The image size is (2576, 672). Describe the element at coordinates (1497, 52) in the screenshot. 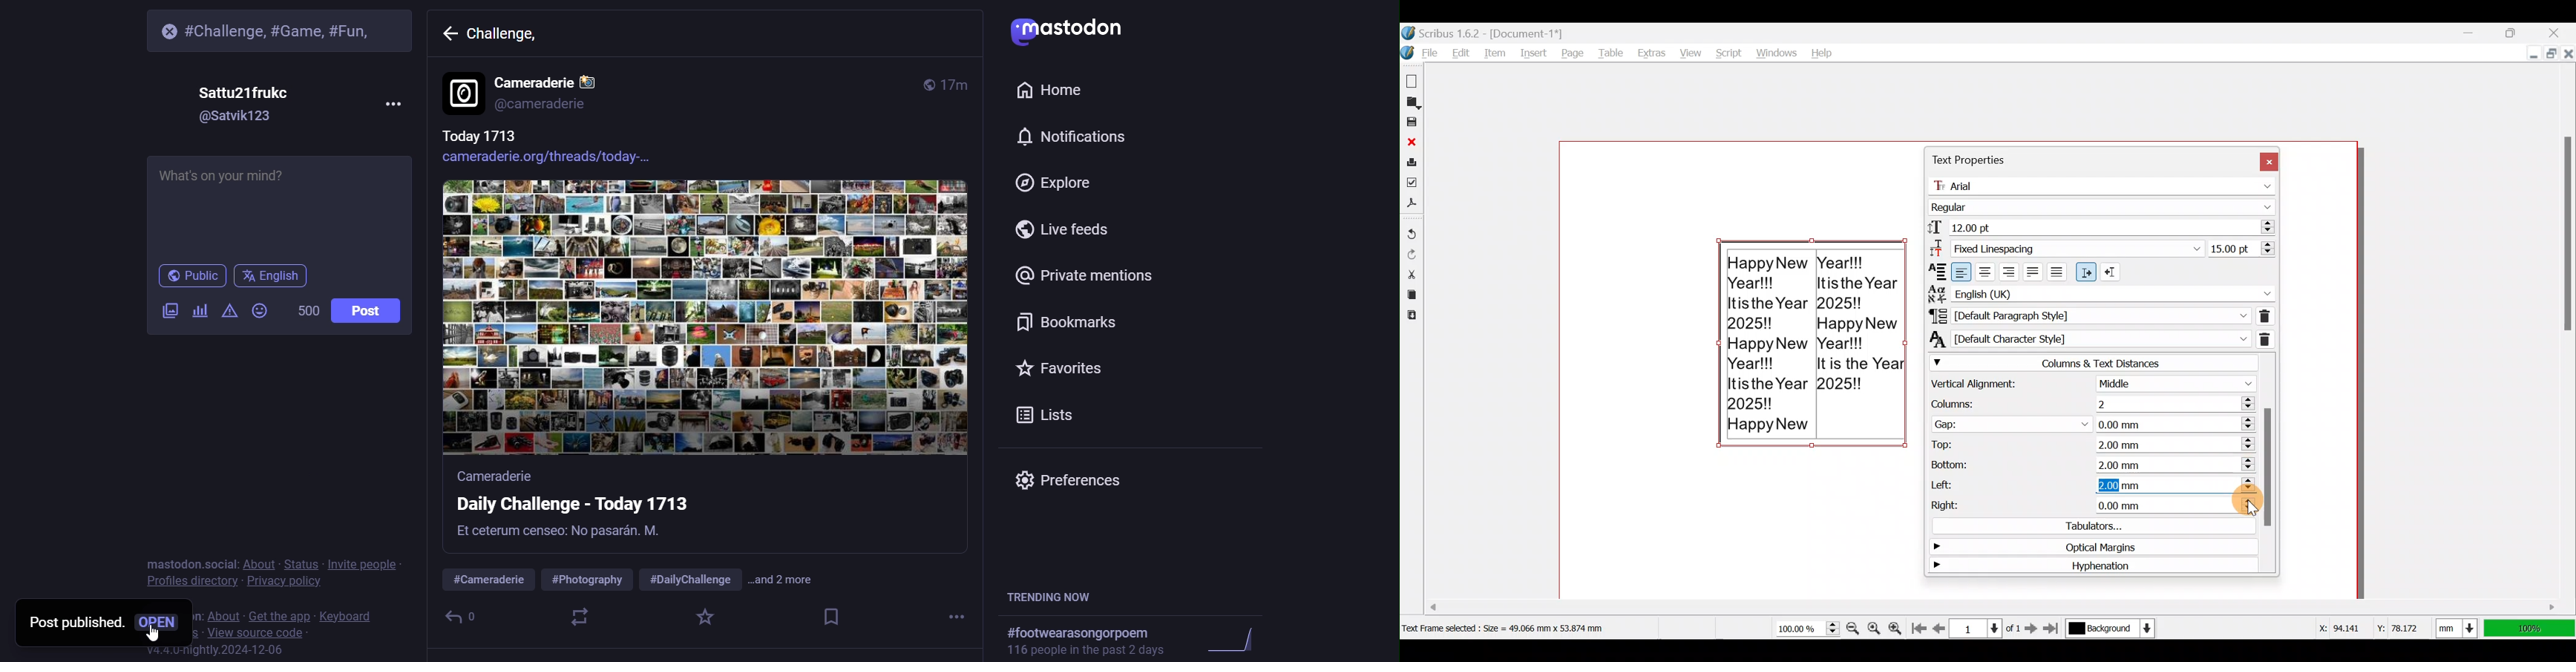

I see `Item` at that location.